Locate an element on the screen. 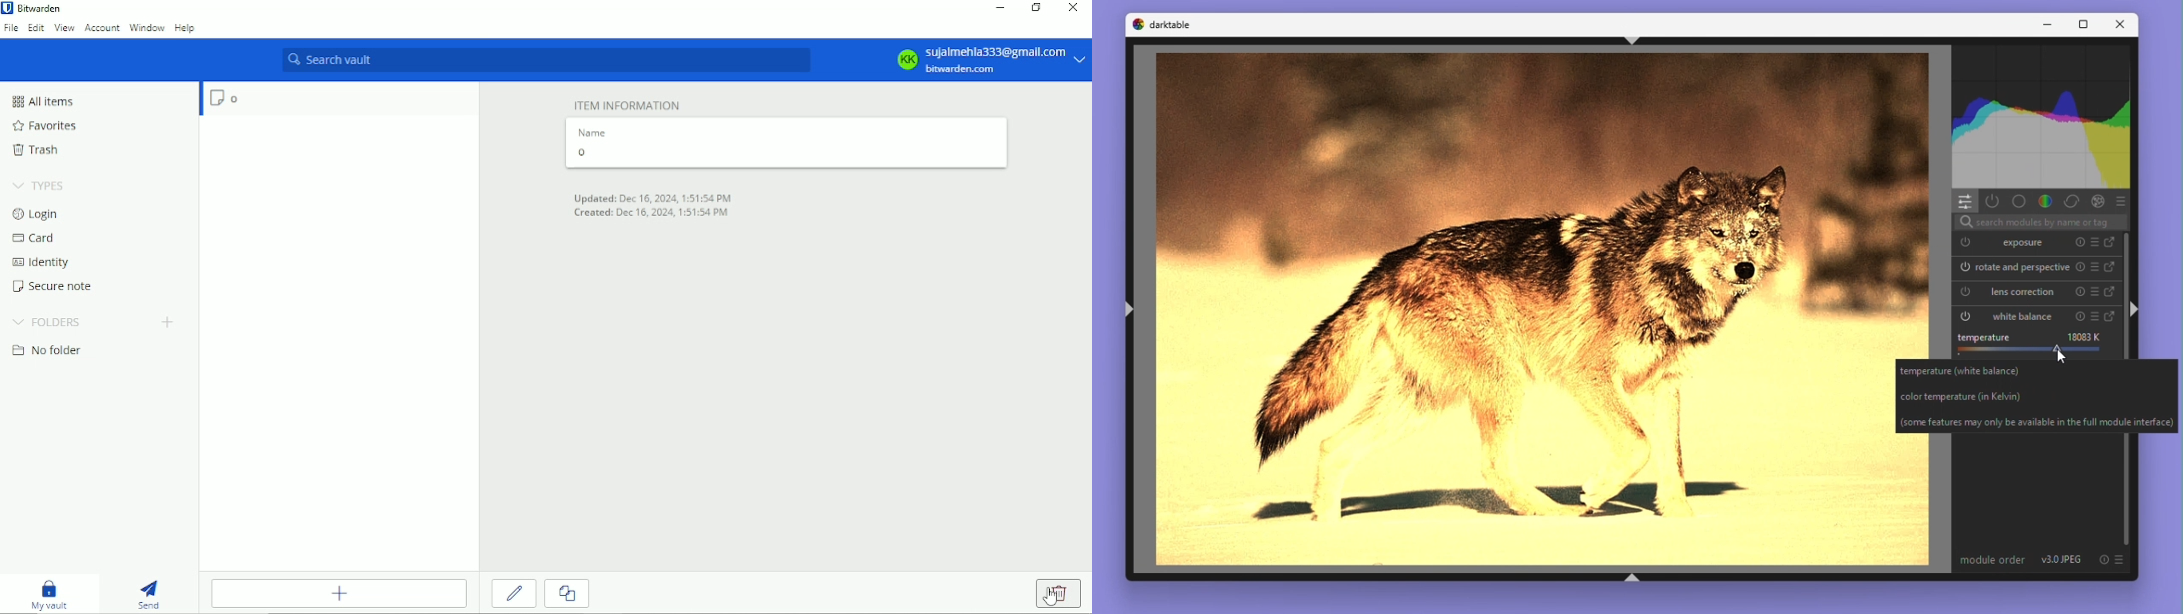 The image size is (2184, 616). image edited is located at coordinates (1540, 304).